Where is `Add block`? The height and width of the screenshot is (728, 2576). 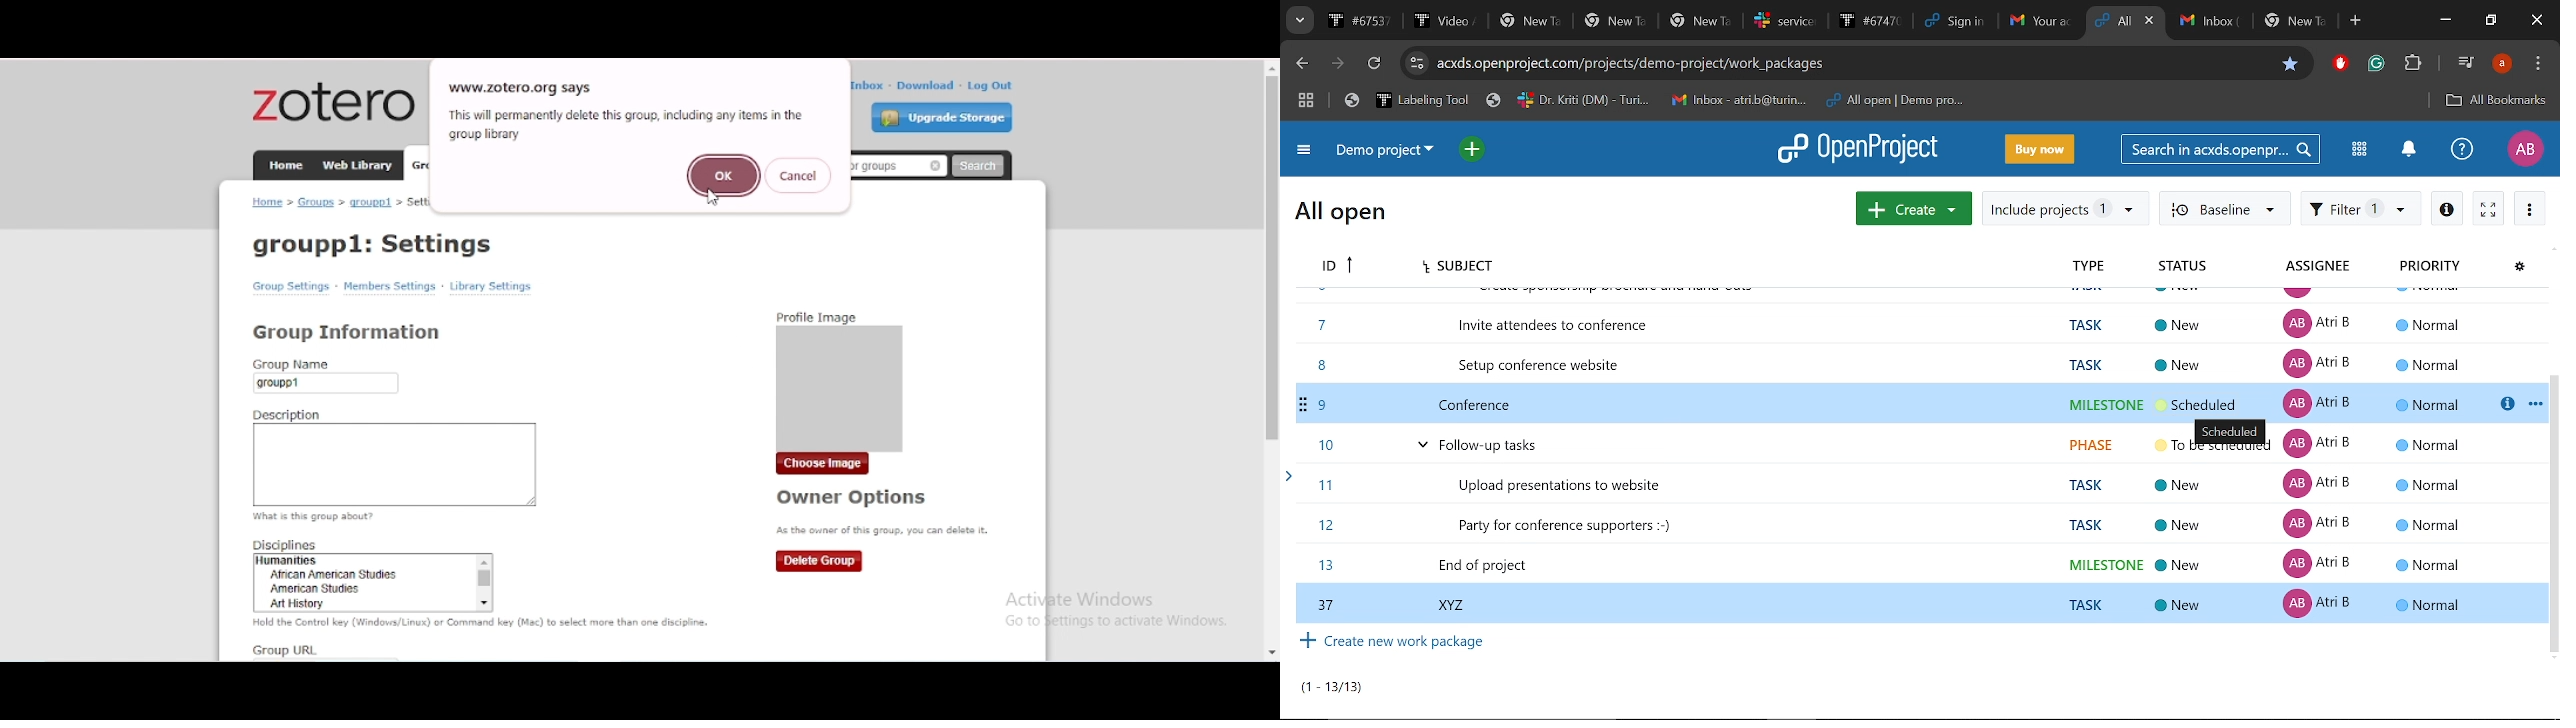
Add block is located at coordinates (2341, 65).